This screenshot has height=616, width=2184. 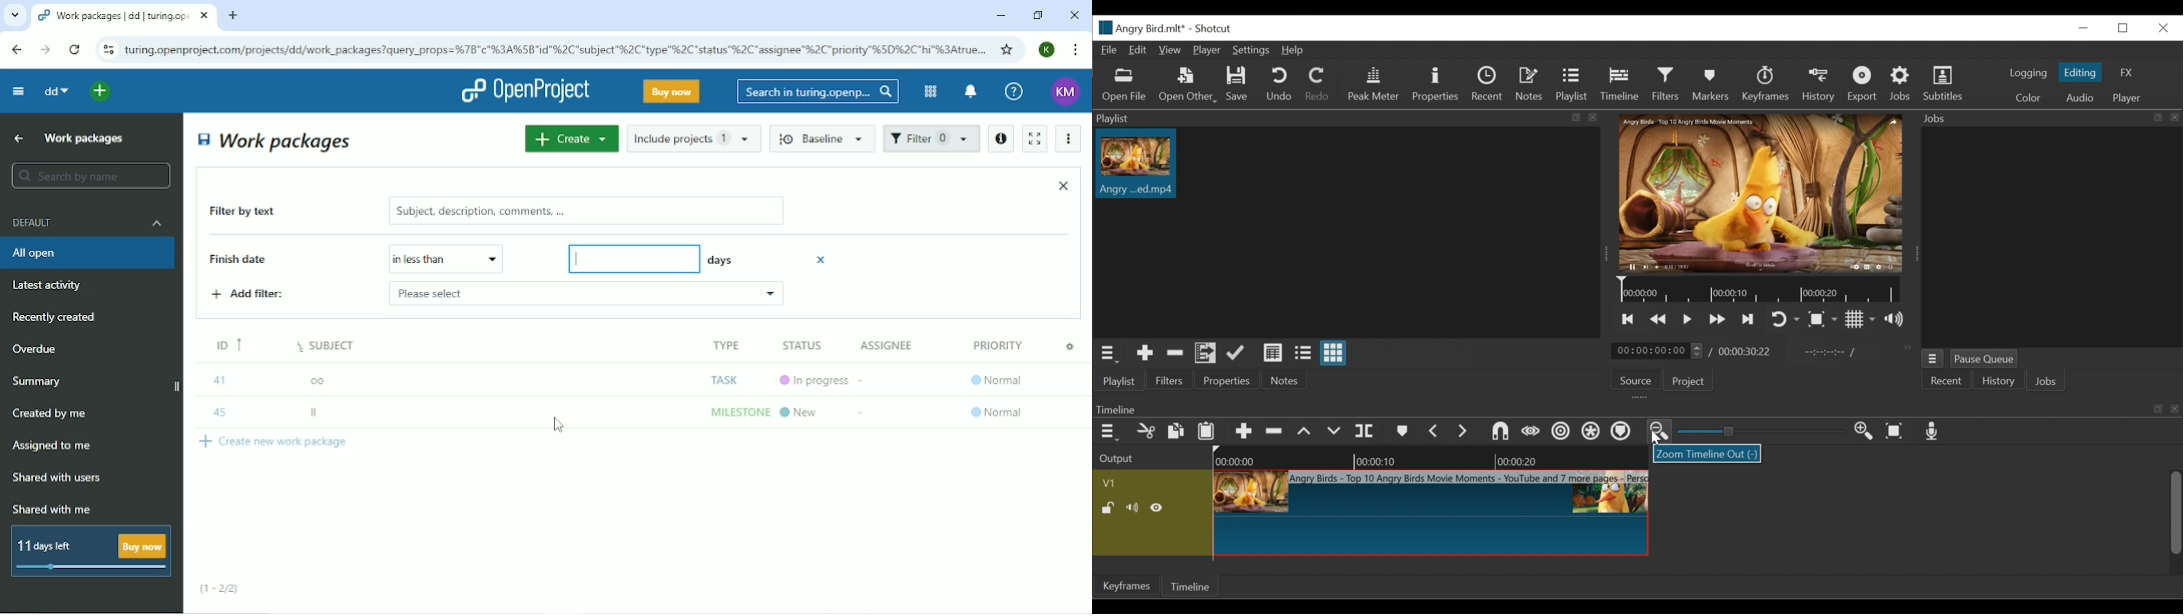 What do you see at coordinates (58, 478) in the screenshot?
I see `Shared with users` at bounding box center [58, 478].